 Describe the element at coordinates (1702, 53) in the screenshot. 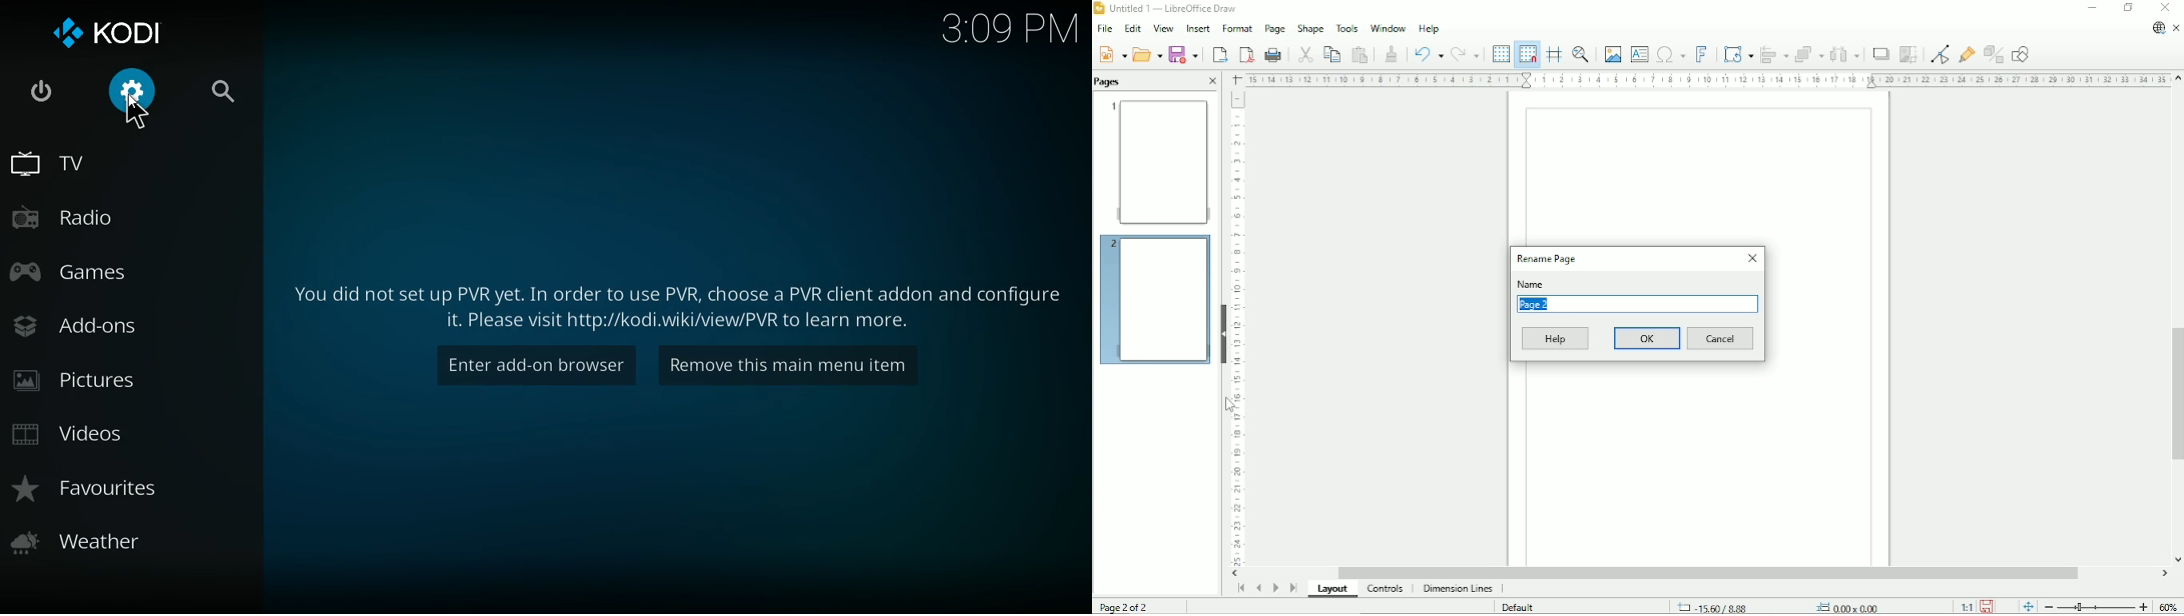

I see `Insert fontwork text` at that location.